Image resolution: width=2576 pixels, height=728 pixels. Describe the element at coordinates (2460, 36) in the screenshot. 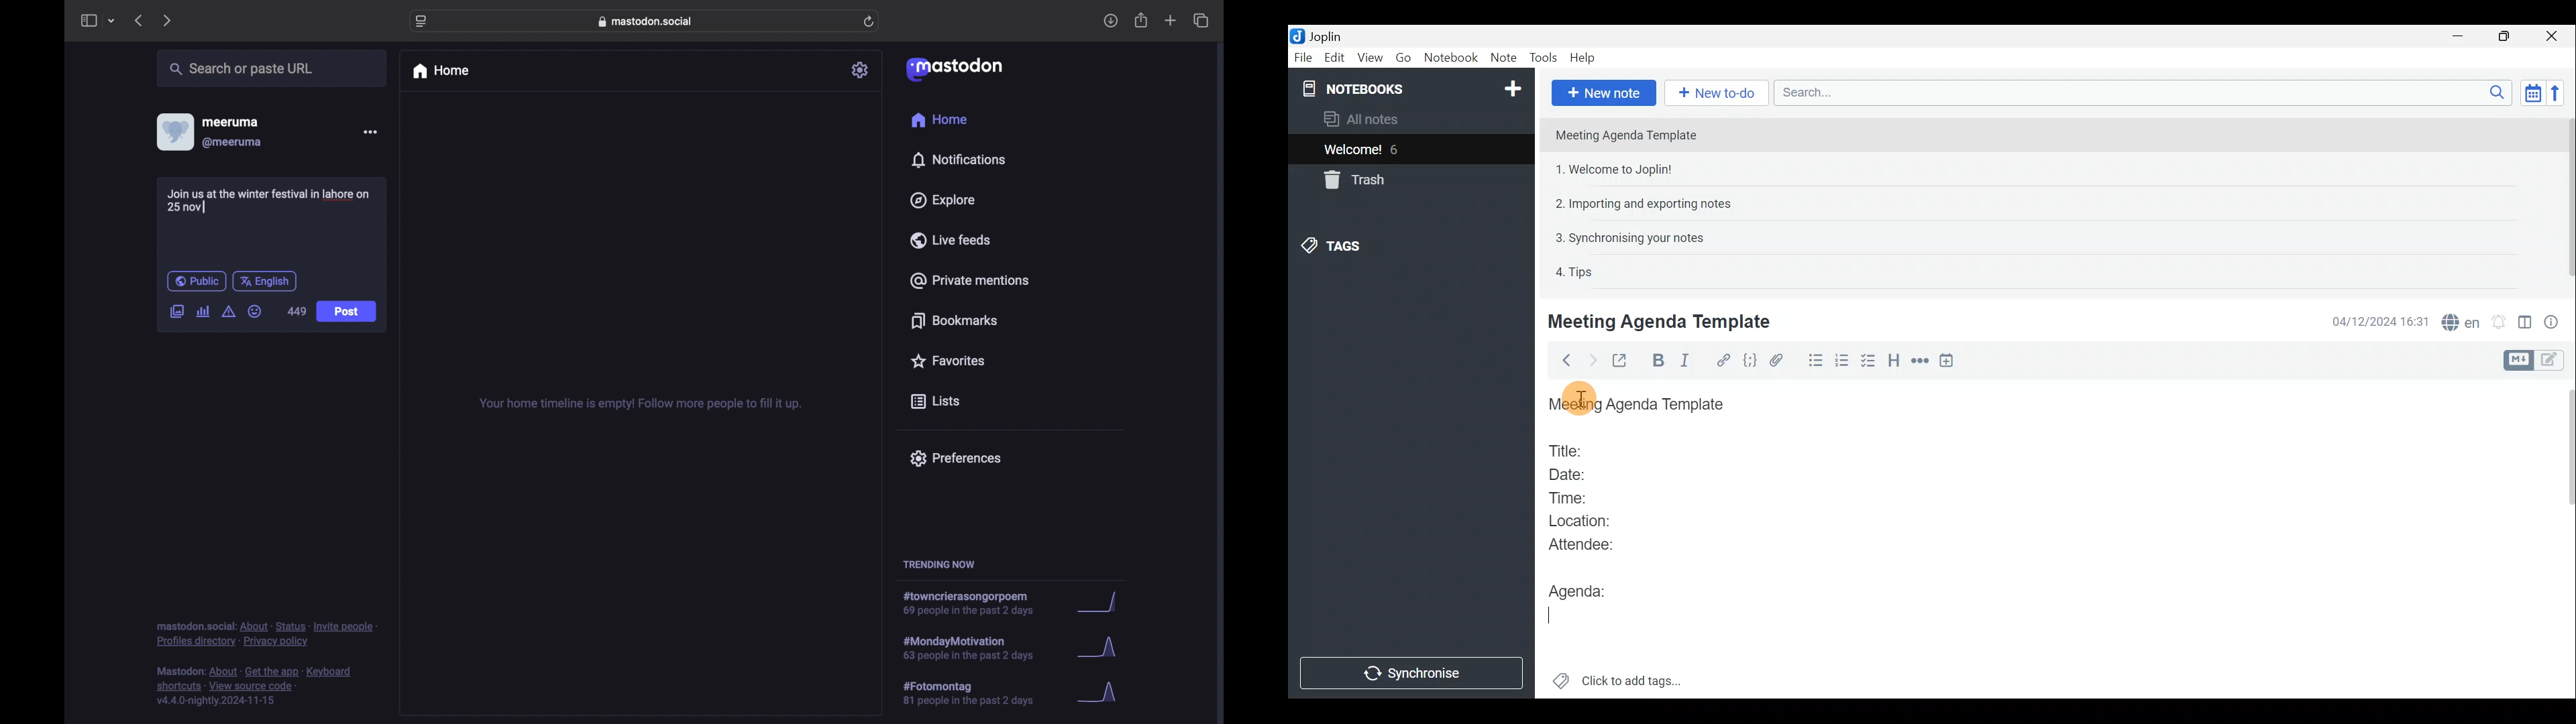

I see `Minimise` at that location.